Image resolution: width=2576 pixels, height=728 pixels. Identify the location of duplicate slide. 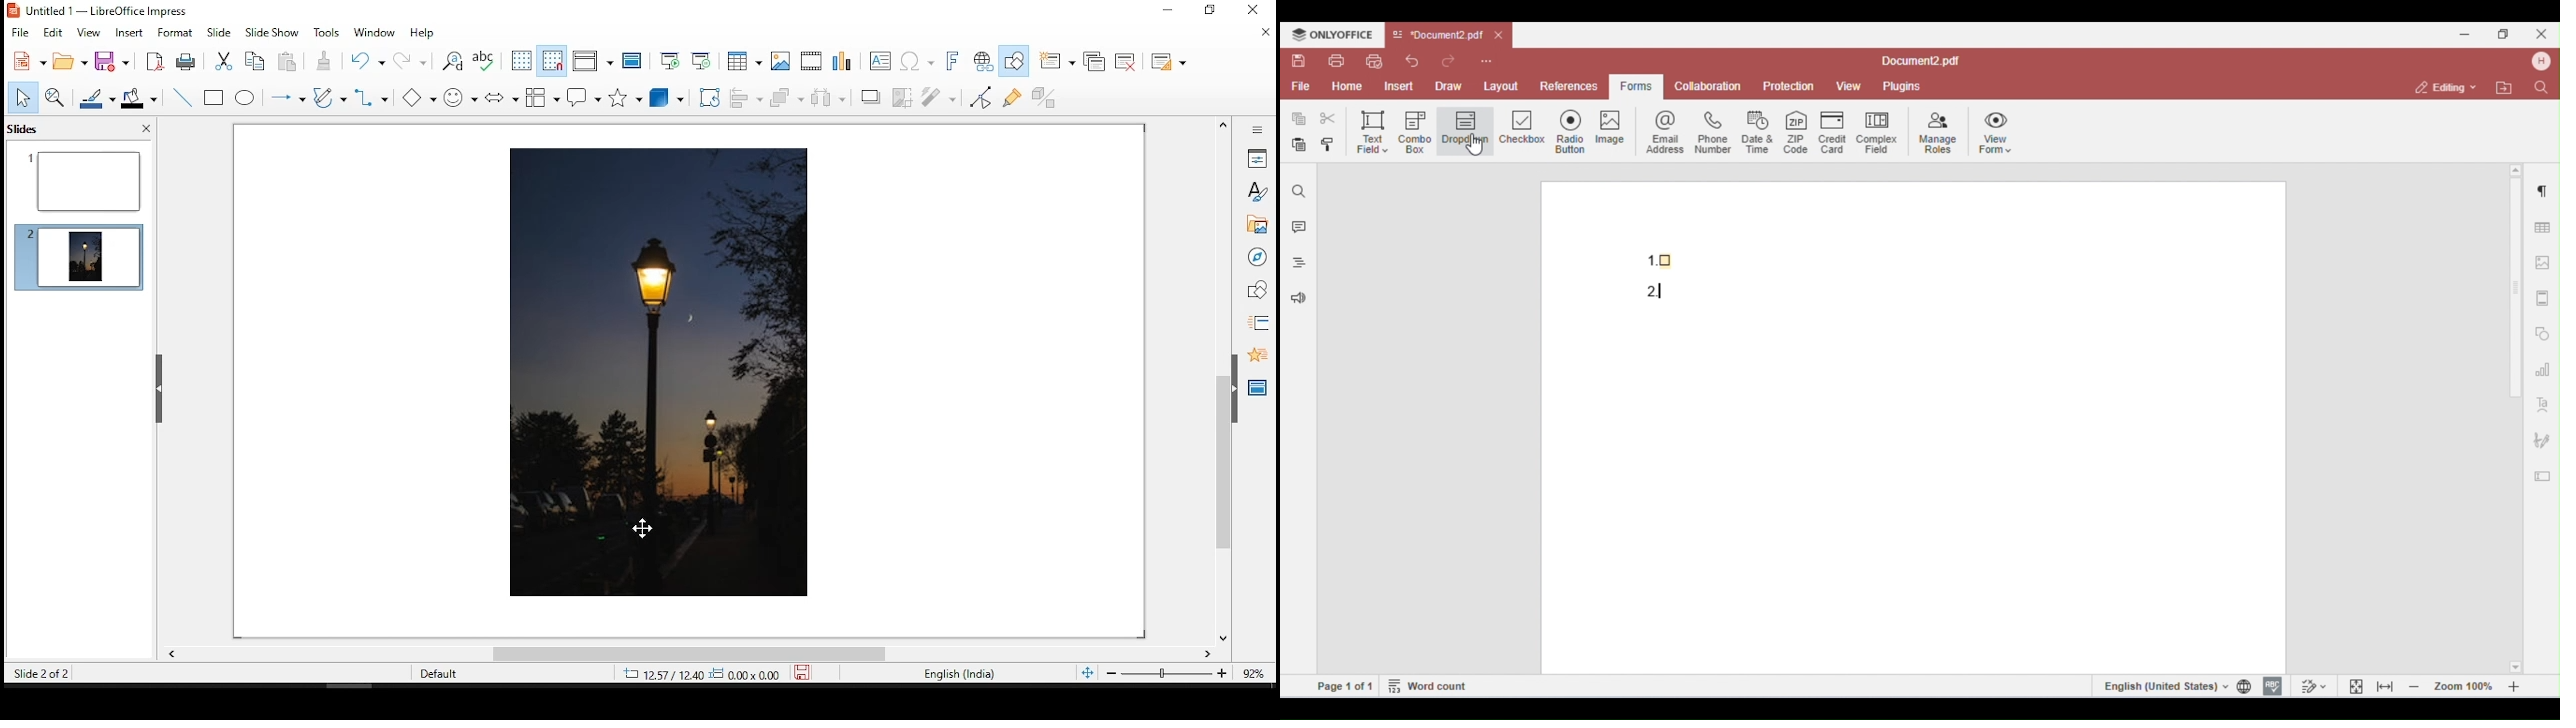
(1096, 63).